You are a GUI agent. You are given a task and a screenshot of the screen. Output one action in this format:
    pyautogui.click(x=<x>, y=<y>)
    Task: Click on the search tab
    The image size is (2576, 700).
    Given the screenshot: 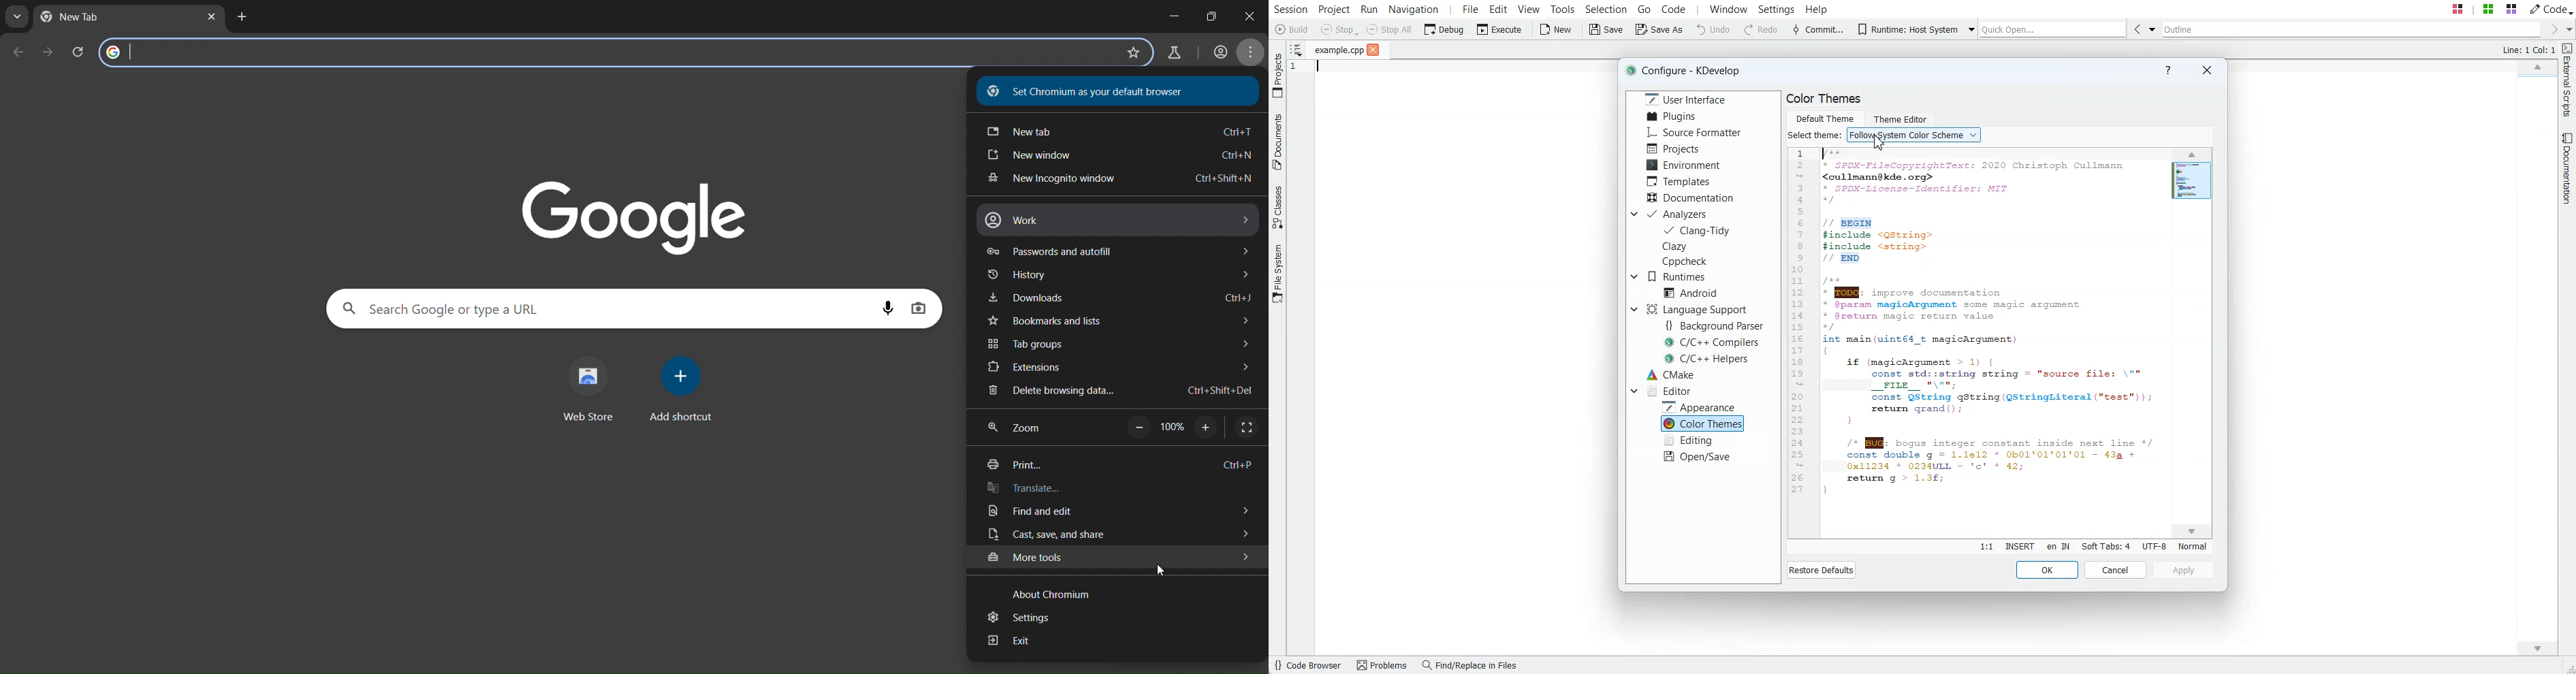 What is the action you would take?
    pyautogui.click(x=18, y=19)
    